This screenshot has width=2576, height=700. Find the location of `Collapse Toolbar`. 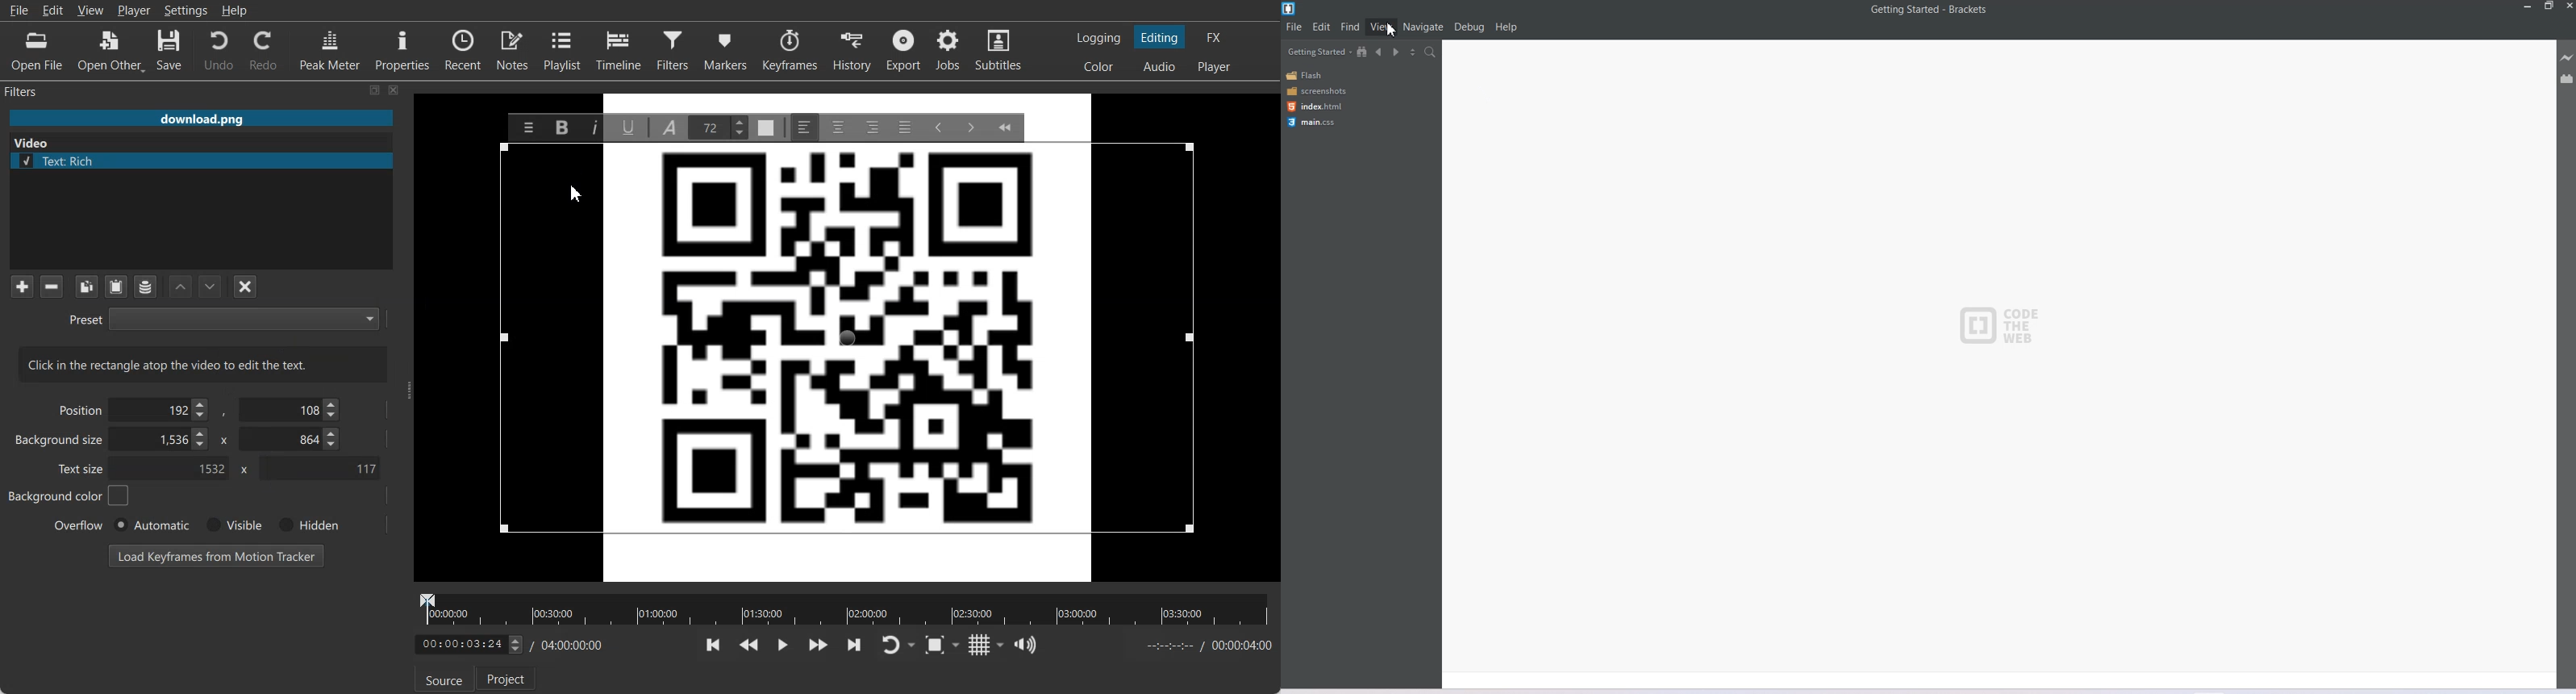

Collapse Toolbar is located at coordinates (1004, 127).